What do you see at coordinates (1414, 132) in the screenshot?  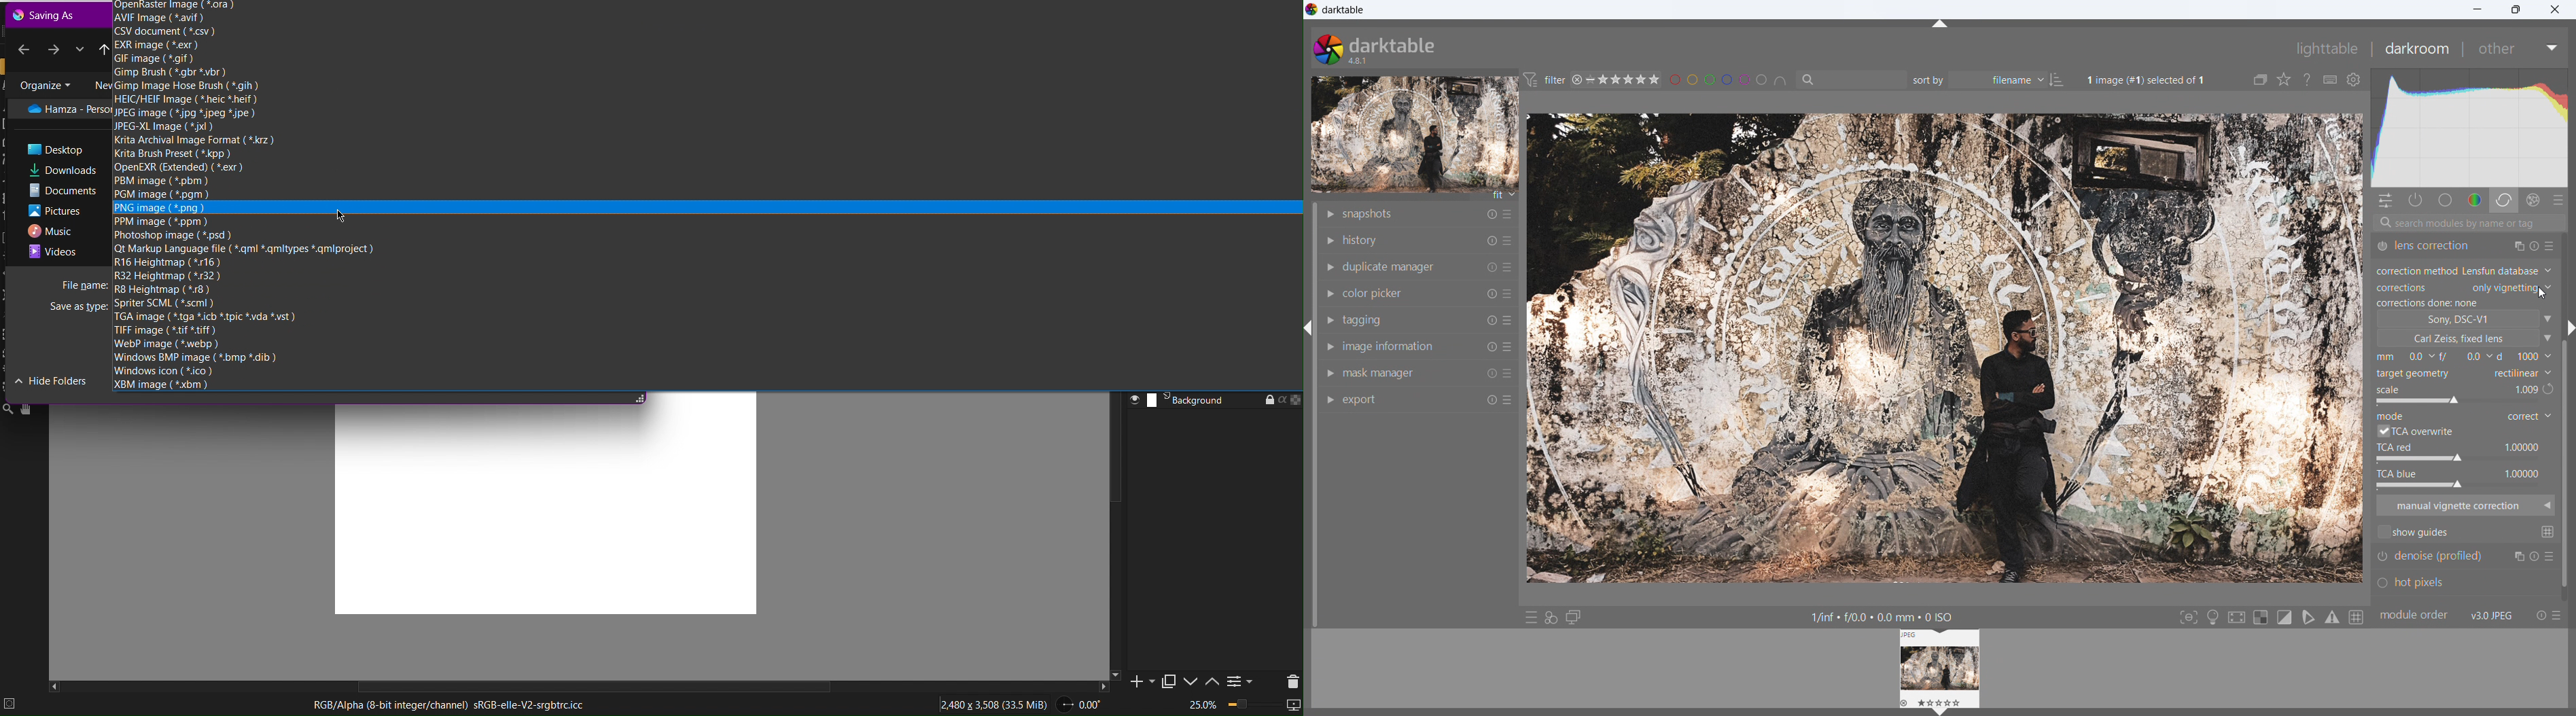 I see `image preview` at bounding box center [1414, 132].